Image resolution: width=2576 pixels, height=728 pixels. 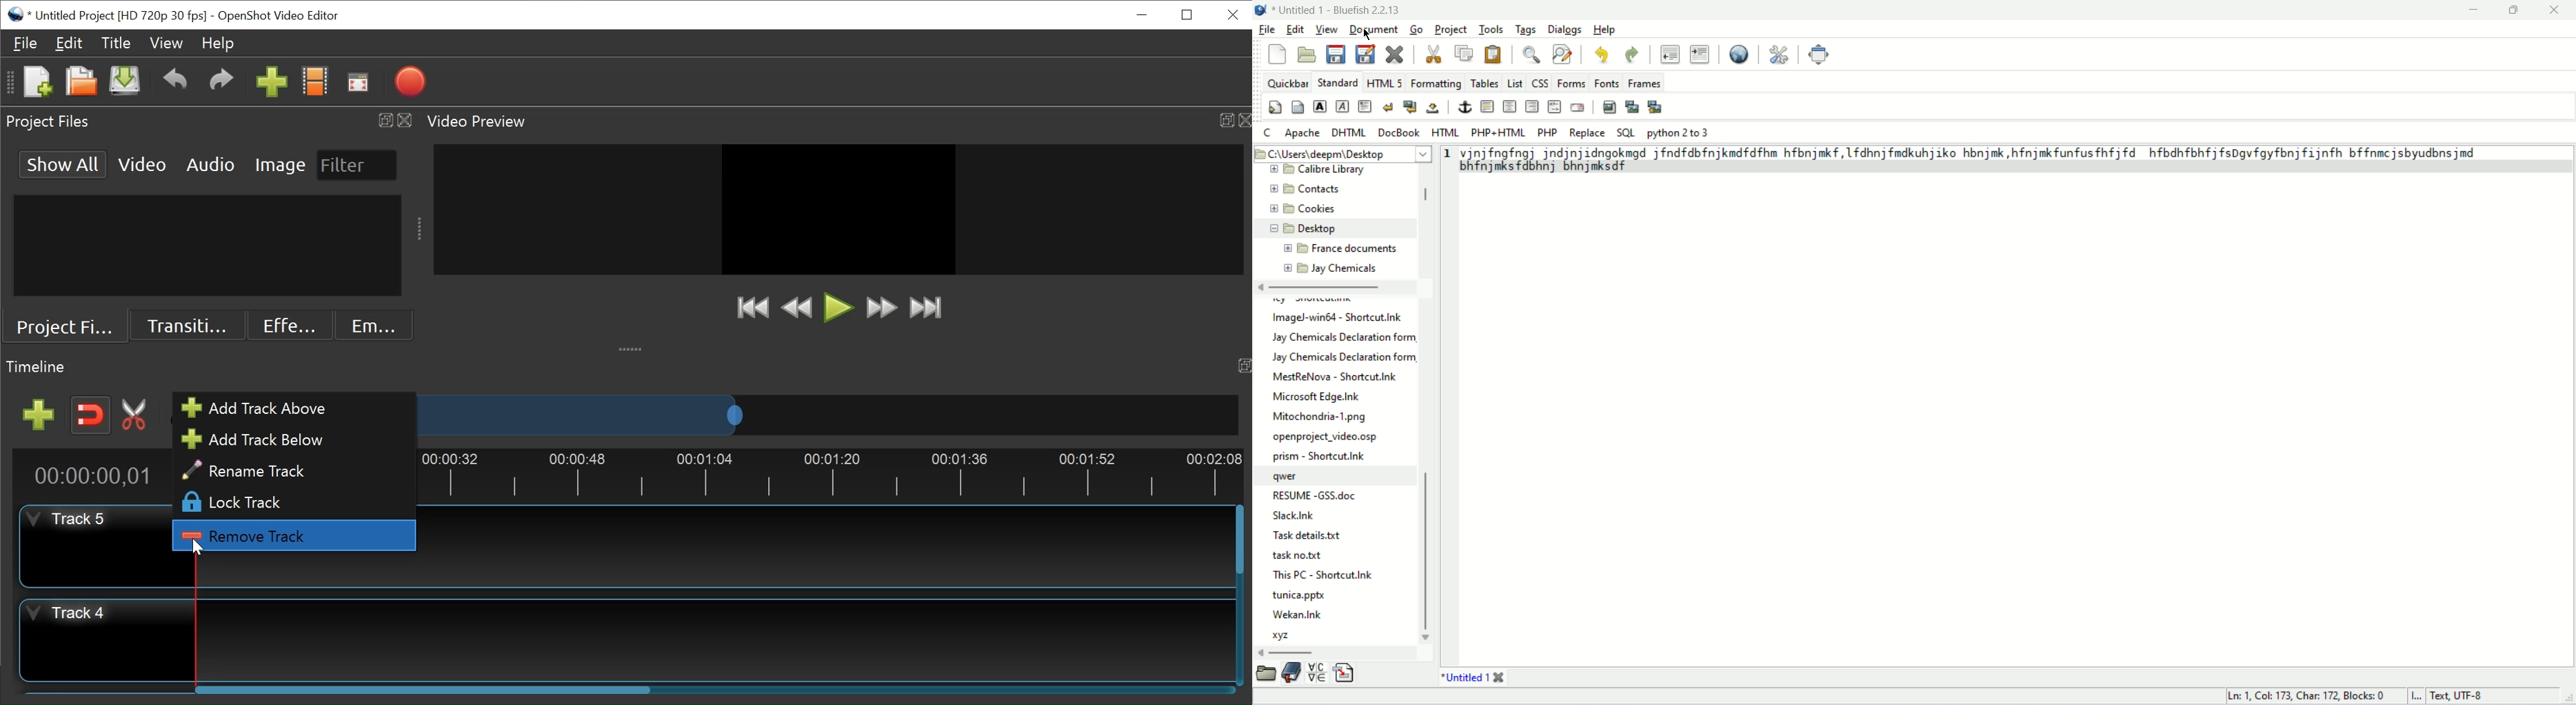 What do you see at coordinates (1316, 495) in the screenshot?
I see `RESUME -GSS.doc` at bounding box center [1316, 495].